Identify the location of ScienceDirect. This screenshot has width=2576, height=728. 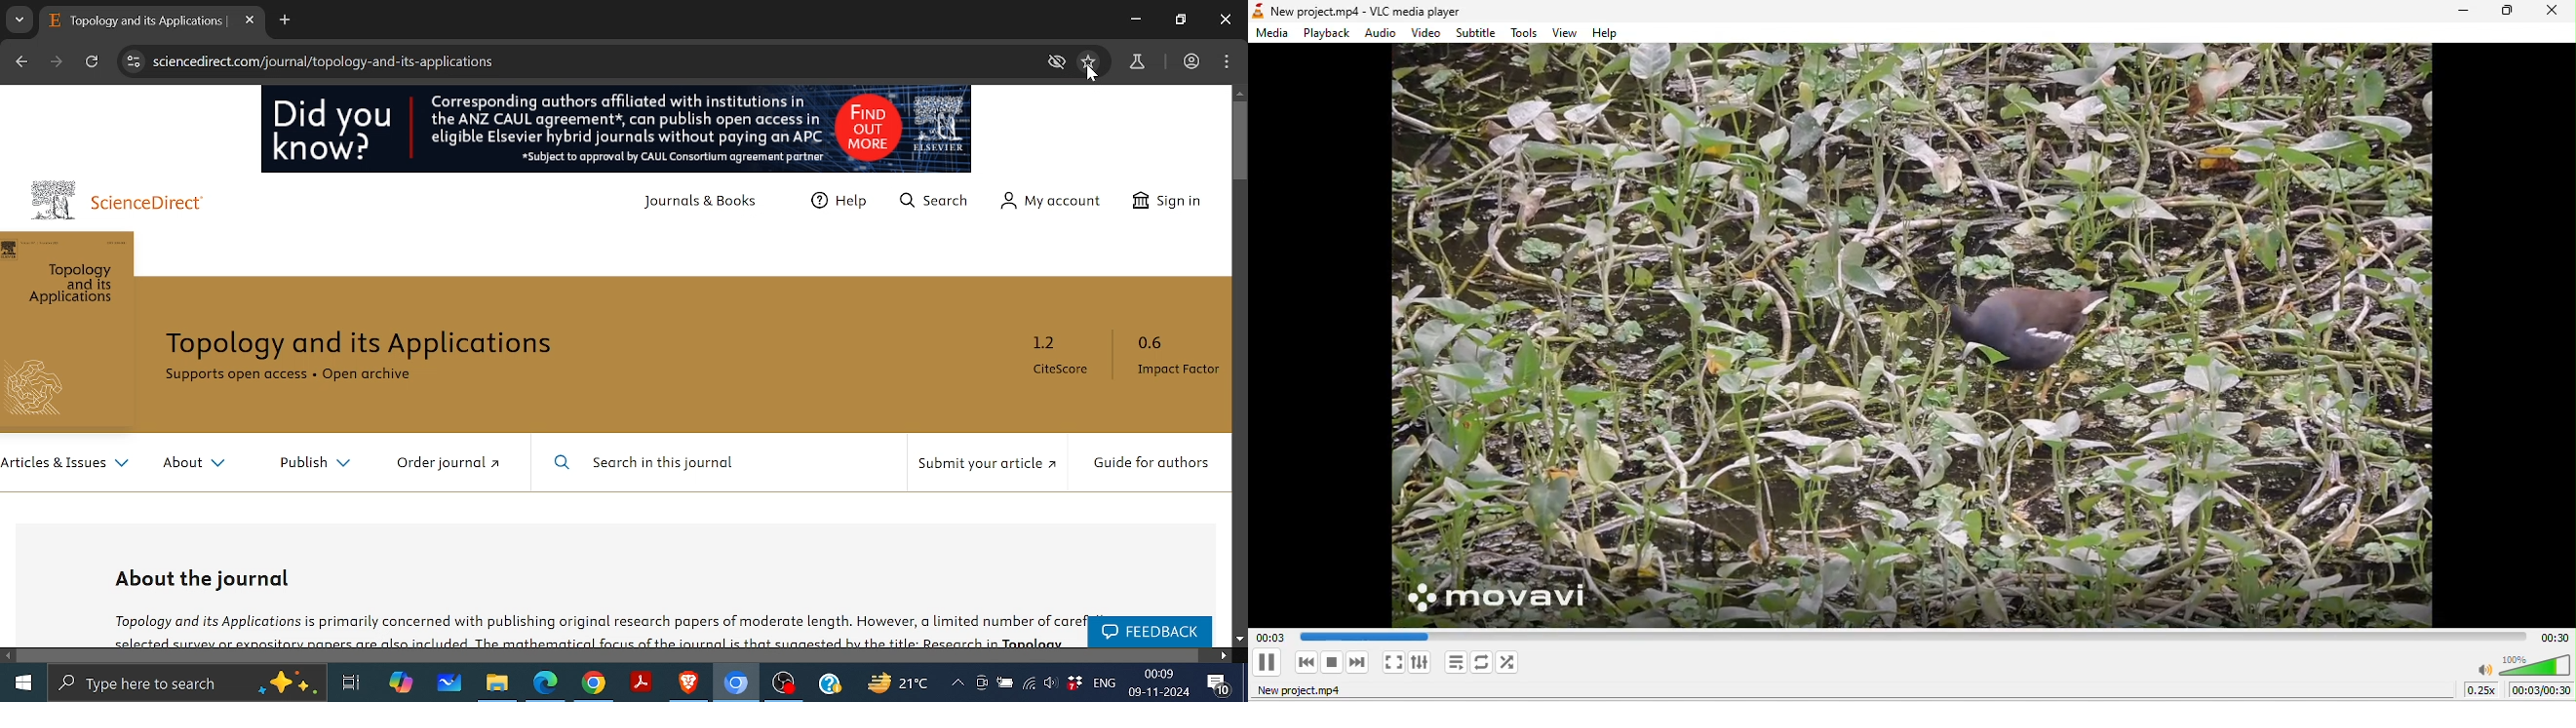
(159, 205).